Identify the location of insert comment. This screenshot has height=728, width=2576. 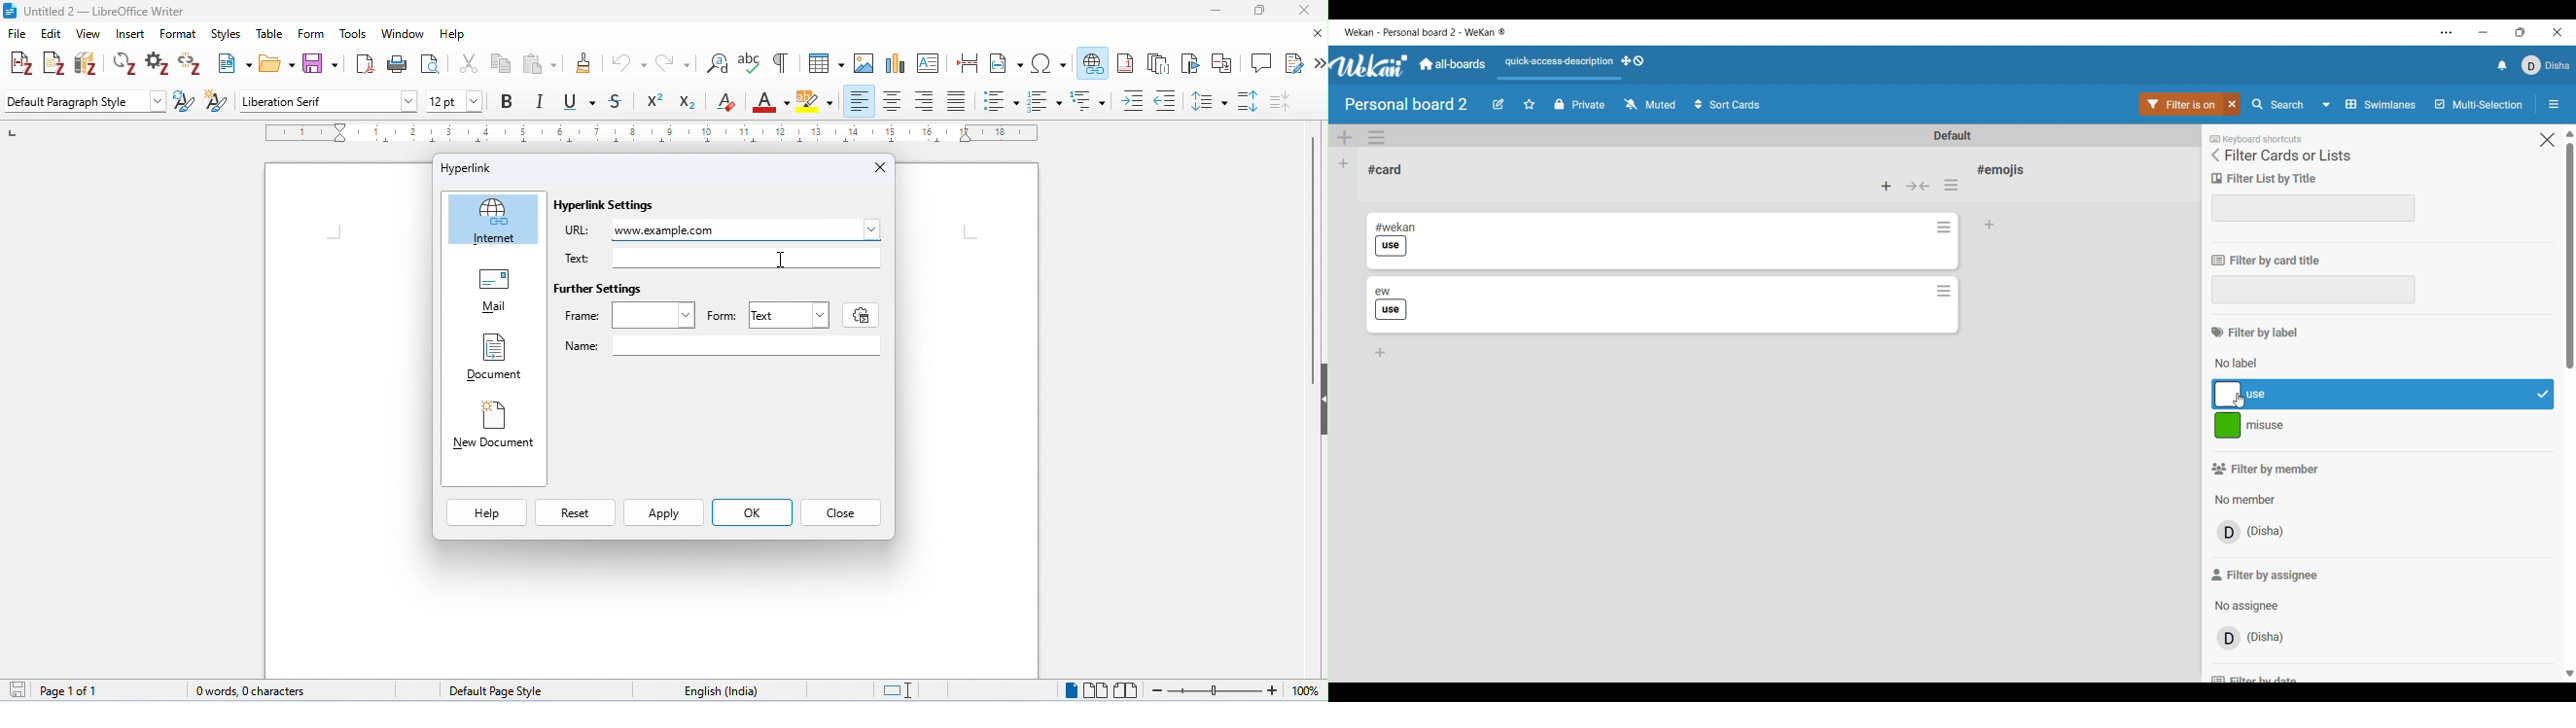
(1262, 63).